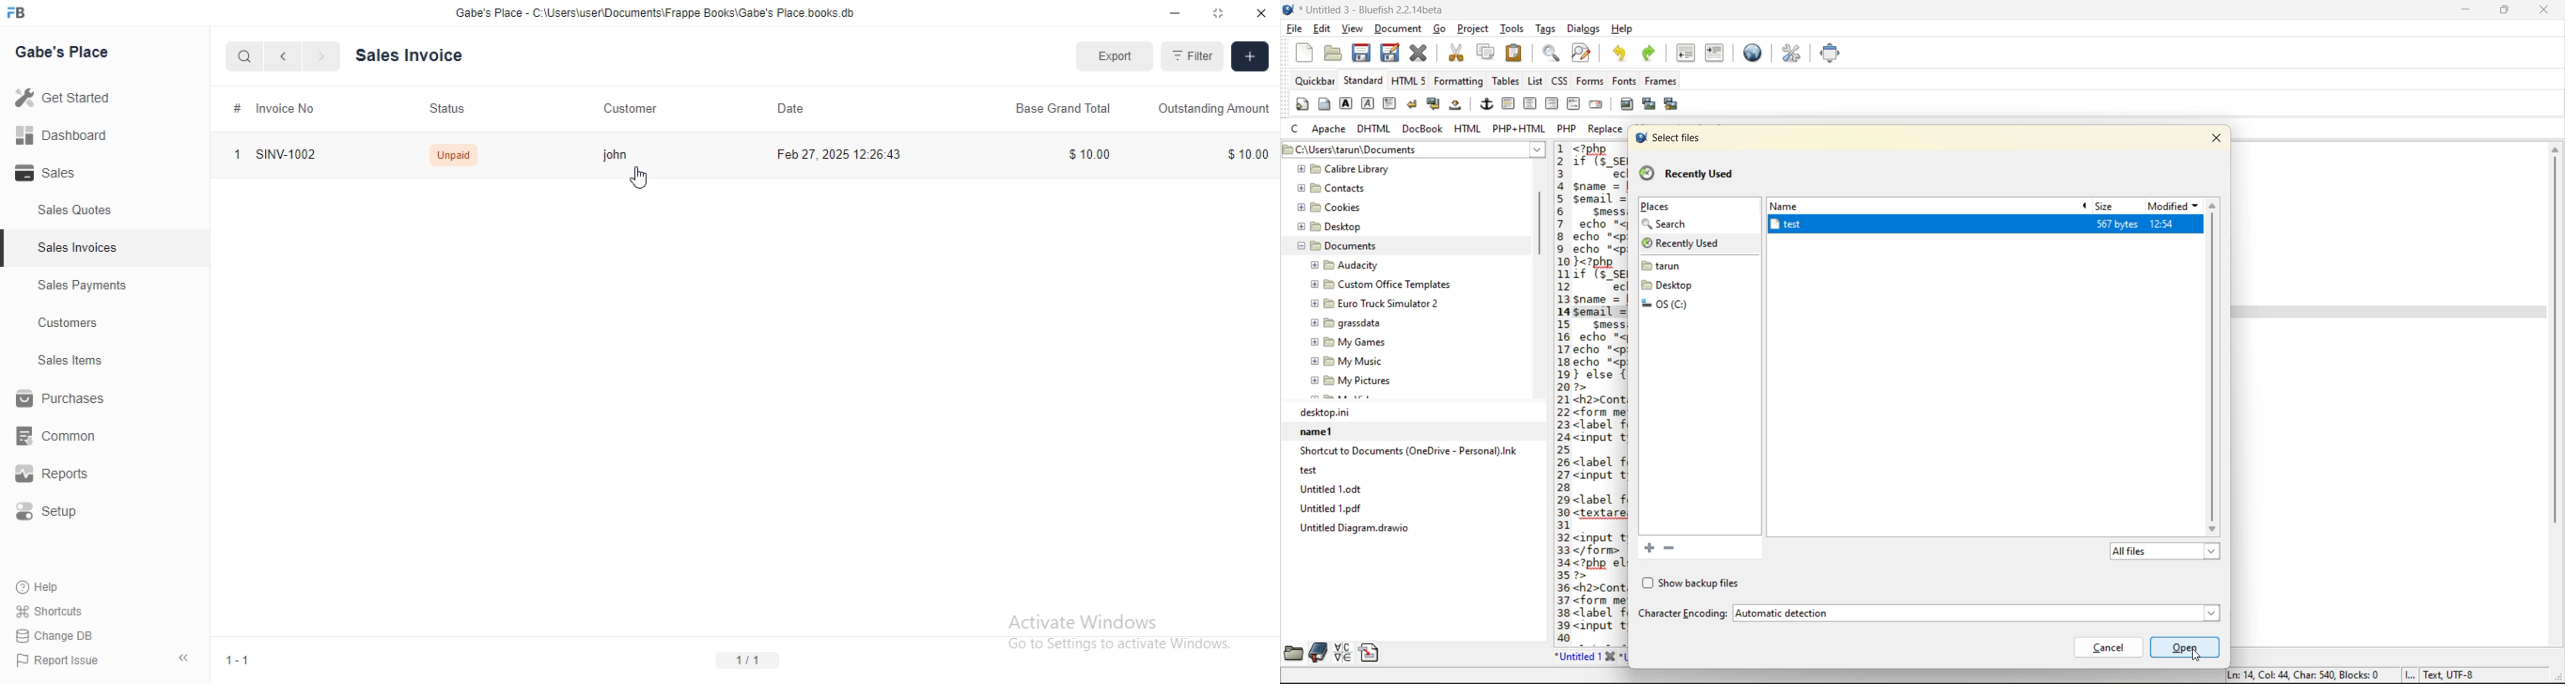 The height and width of the screenshot is (700, 2576). What do you see at coordinates (1330, 130) in the screenshot?
I see `apache` at bounding box center [1330, 130].